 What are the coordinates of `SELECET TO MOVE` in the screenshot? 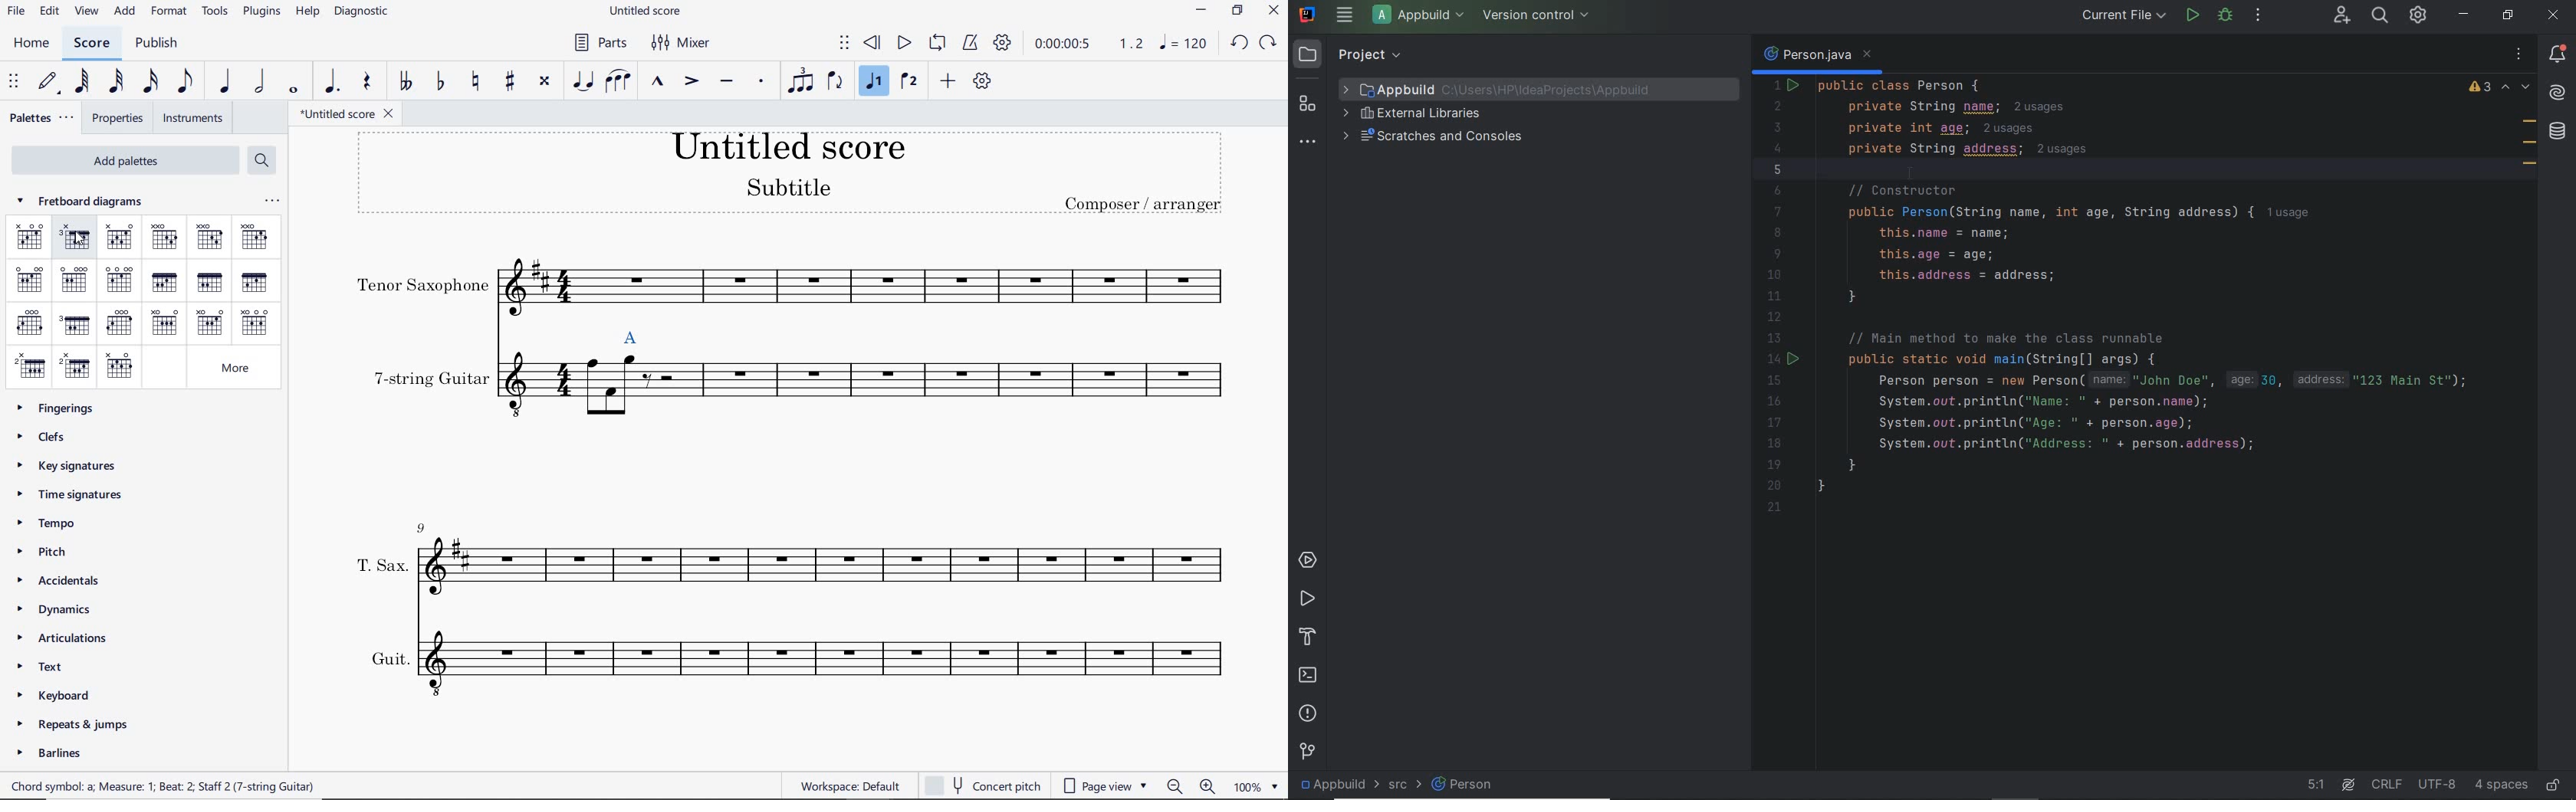 It's located at (15, 83).